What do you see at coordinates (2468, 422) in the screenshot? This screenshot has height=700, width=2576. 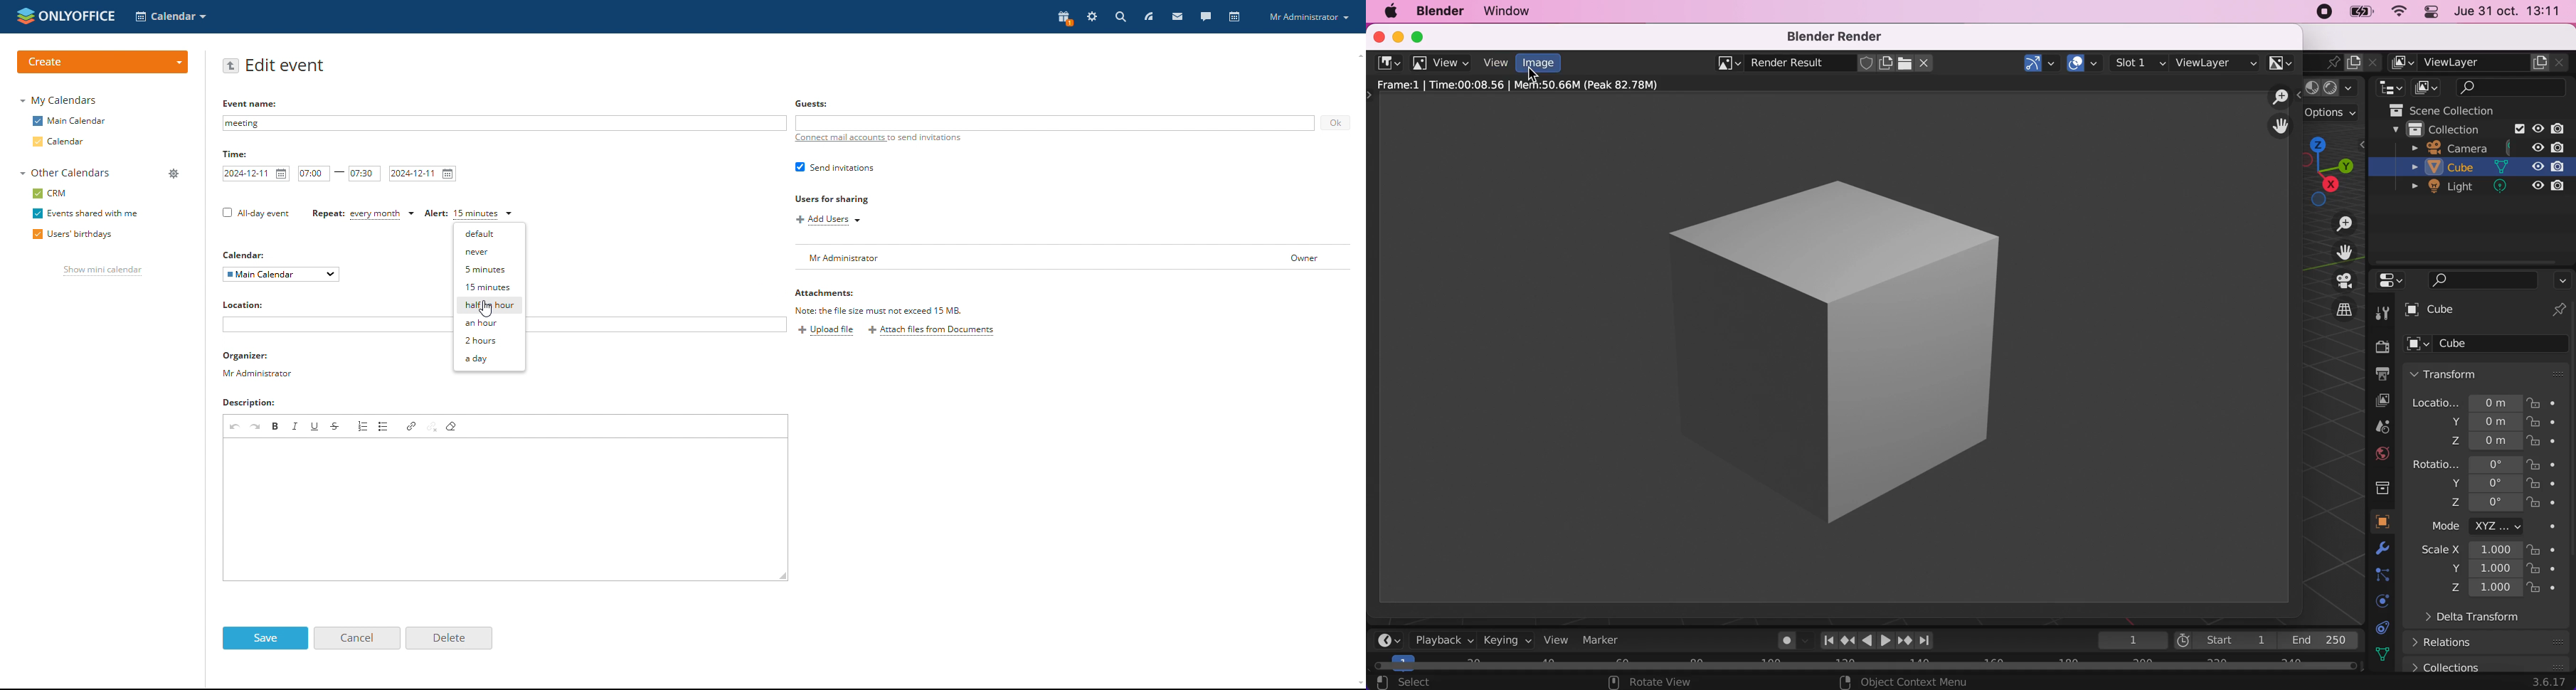 I see `location y` at bounding box center [2468, 422].